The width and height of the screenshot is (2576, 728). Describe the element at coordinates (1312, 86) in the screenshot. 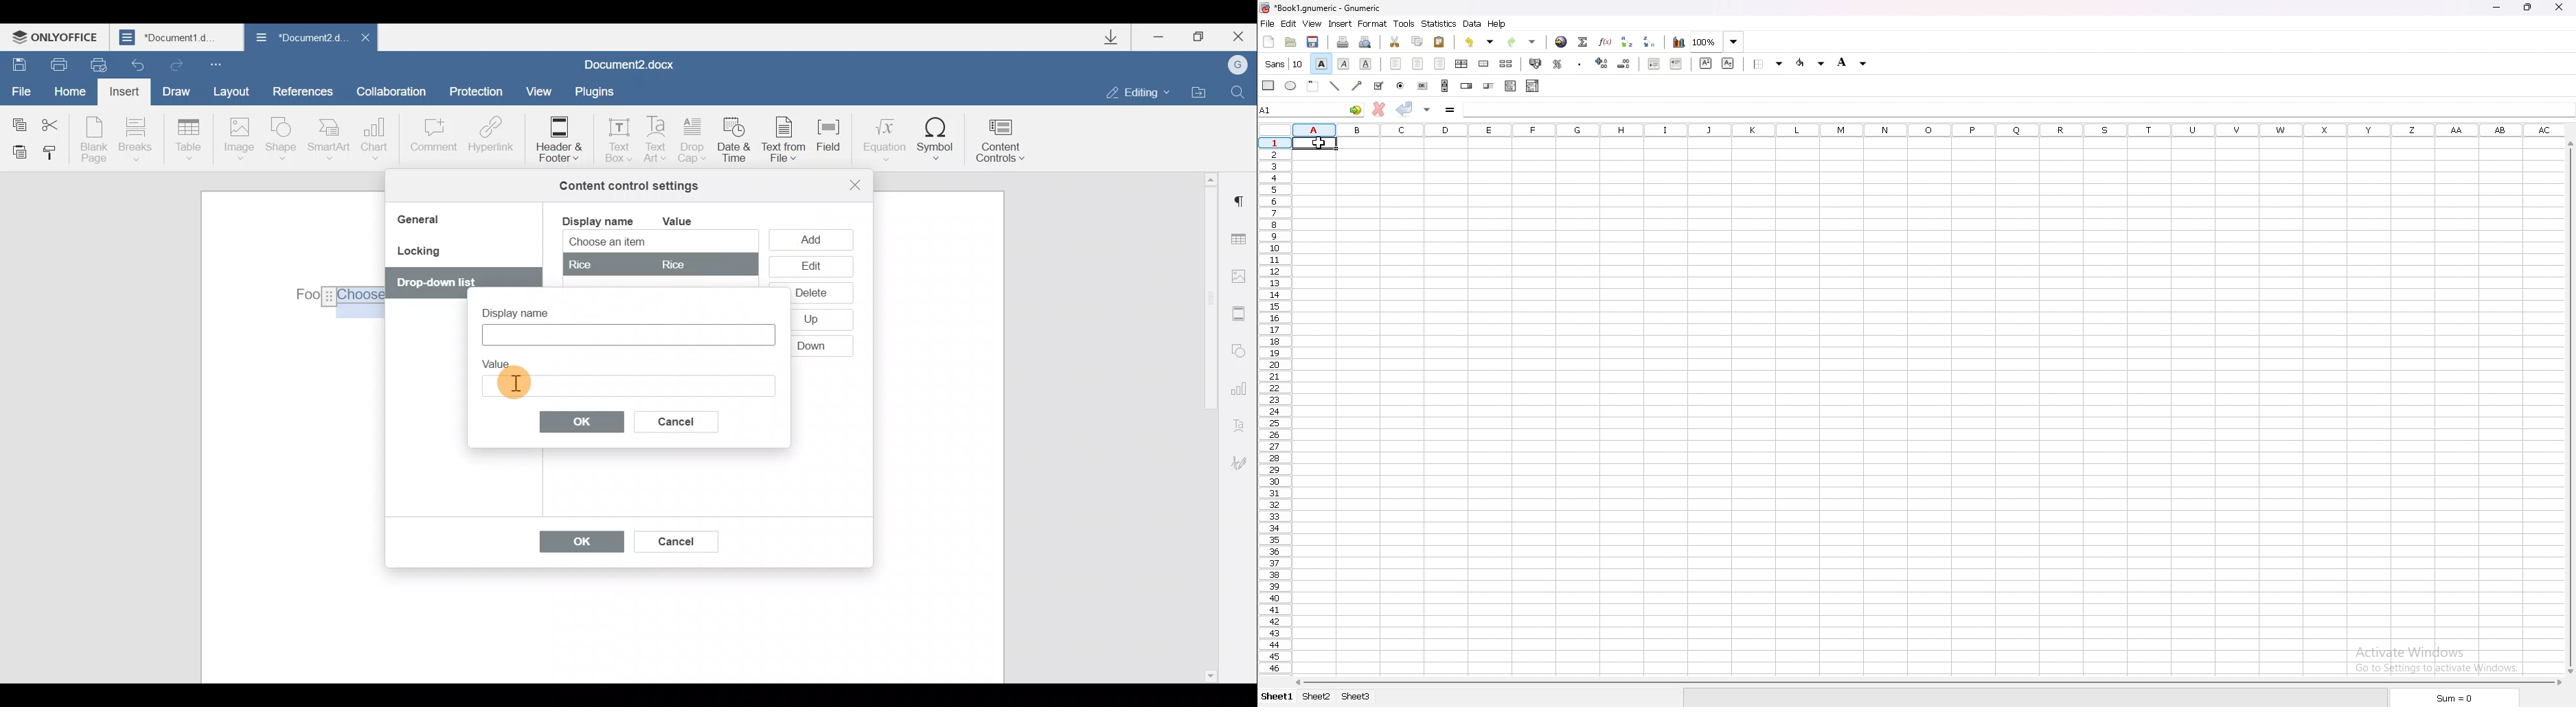

I see `frame` at that location.